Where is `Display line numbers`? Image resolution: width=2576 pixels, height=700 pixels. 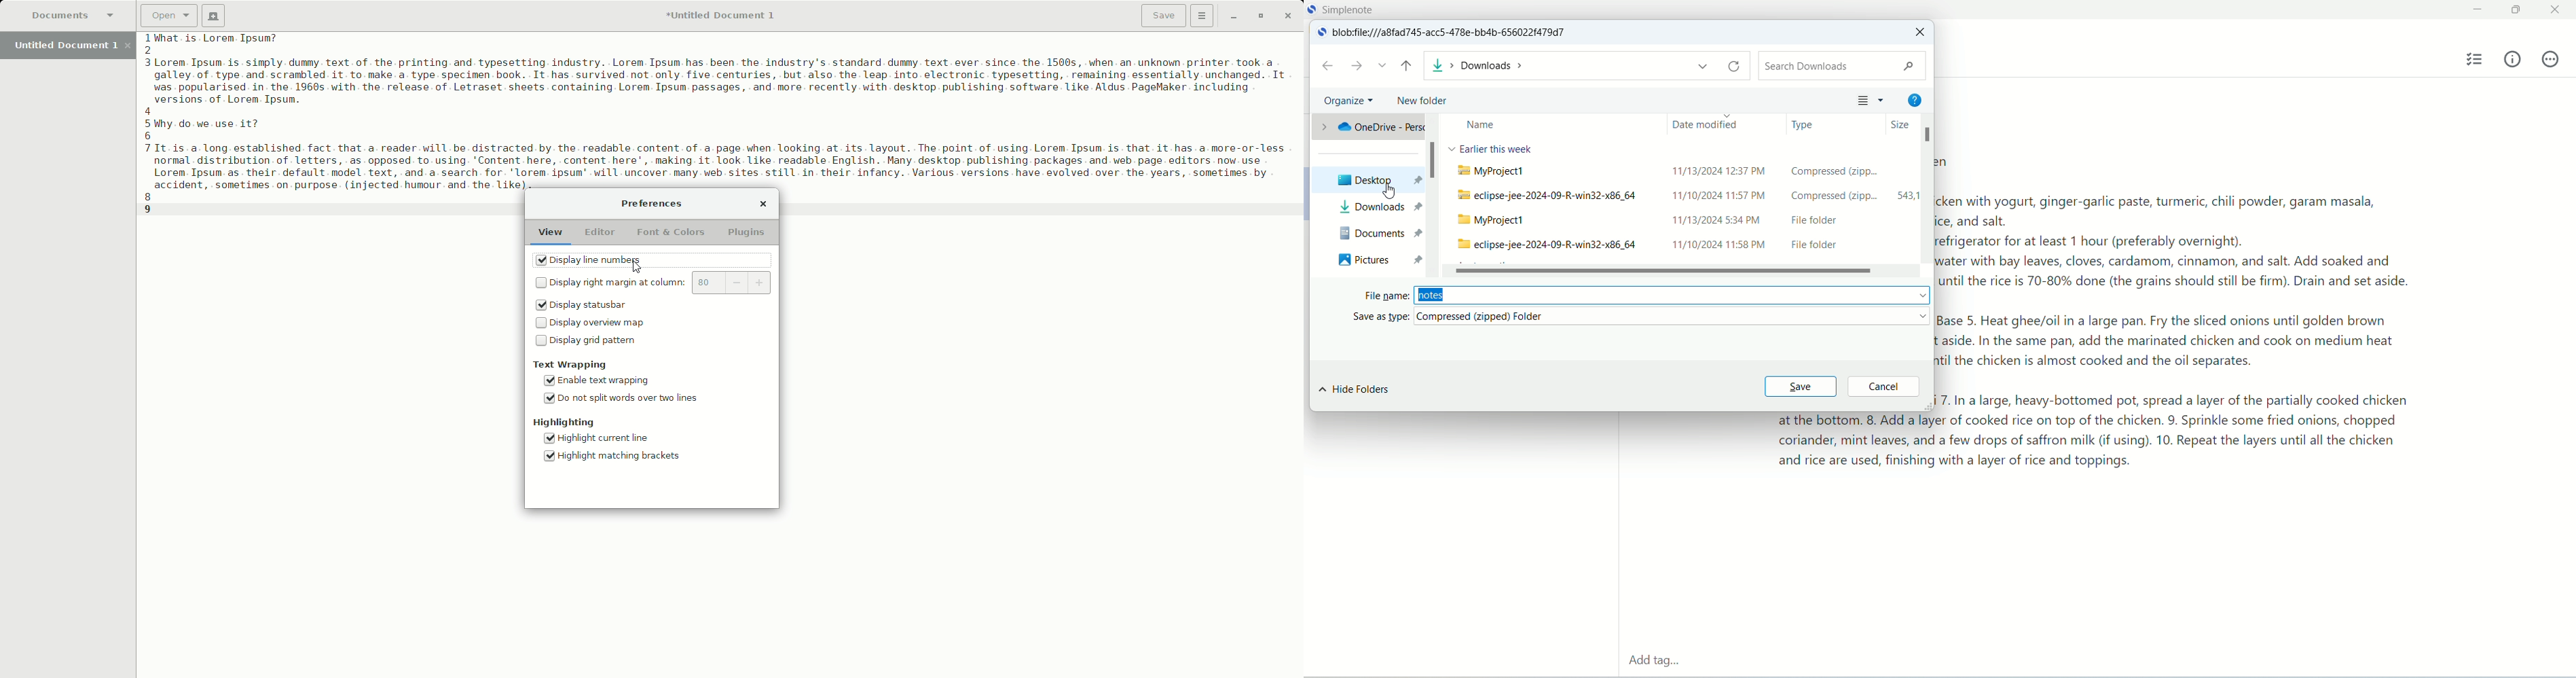
Display line numbers is located at coordinates (612, 260).